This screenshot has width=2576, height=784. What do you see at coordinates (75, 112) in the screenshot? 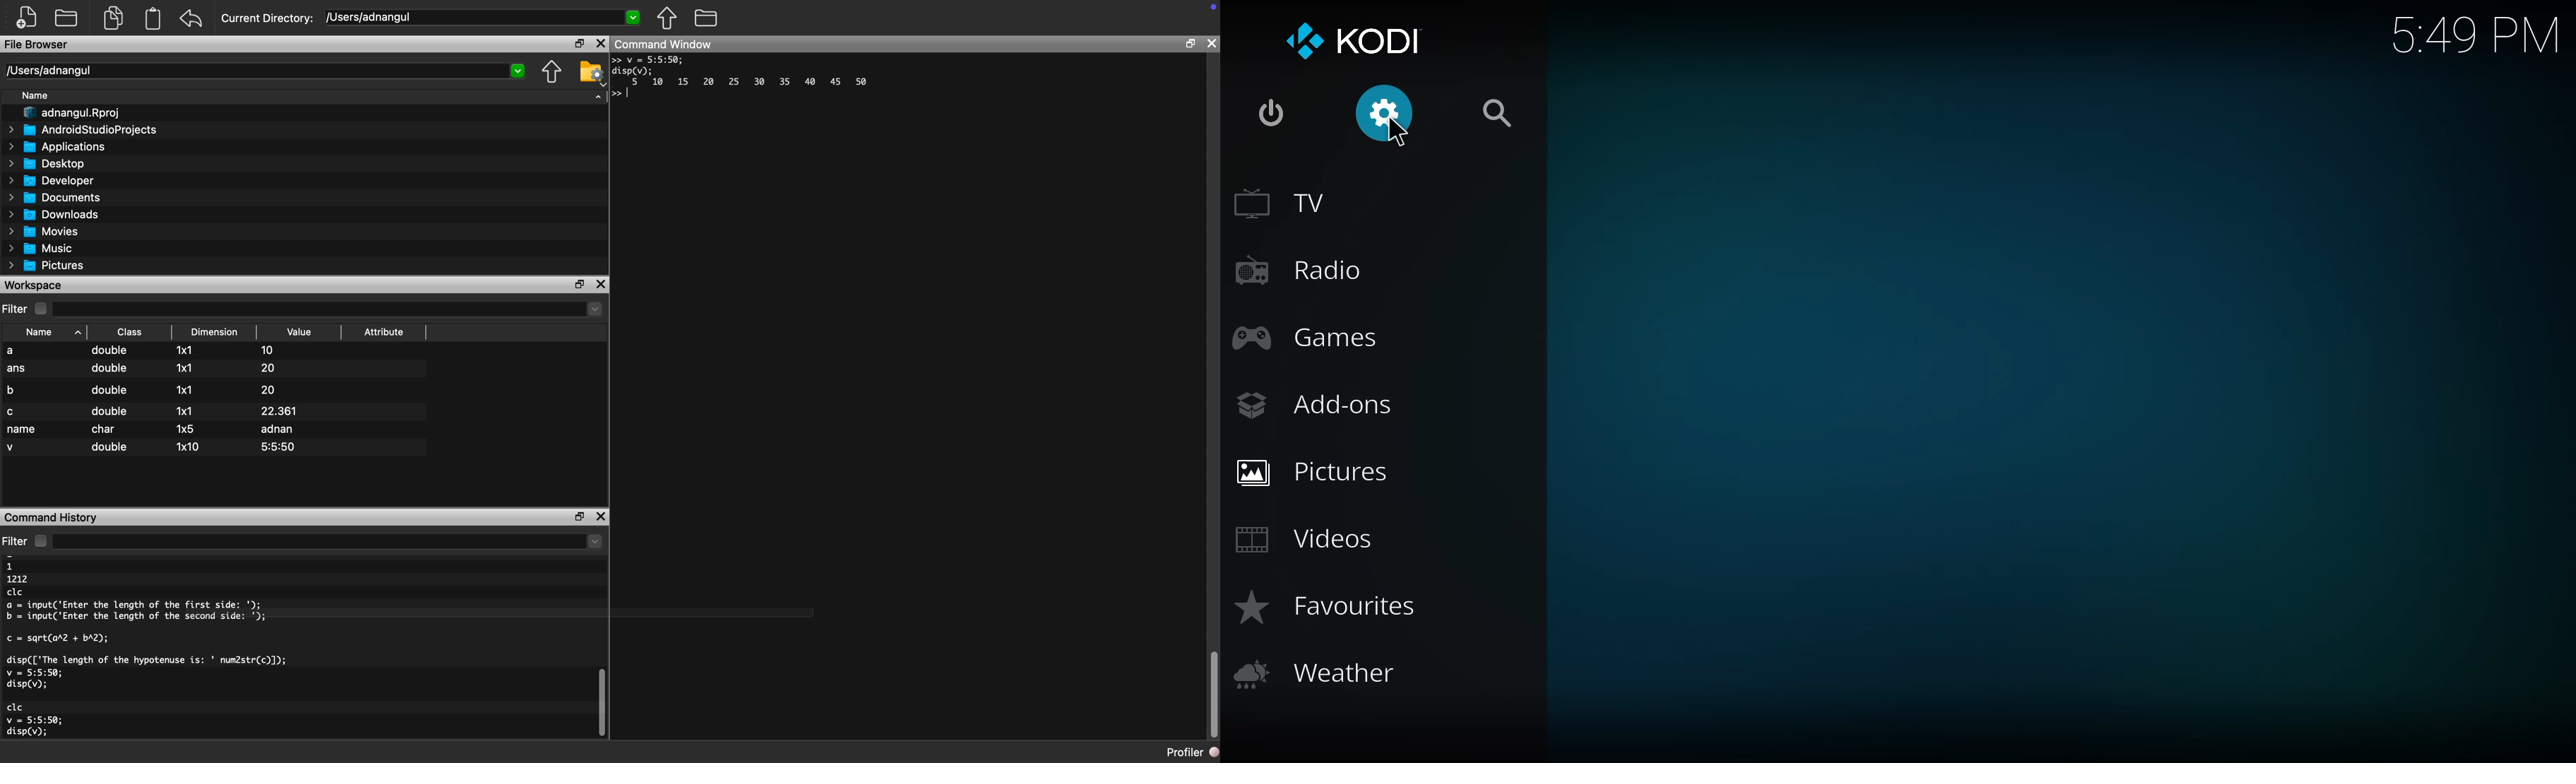
I see `adnangul.Rproj` at bounding box center [75, 112].